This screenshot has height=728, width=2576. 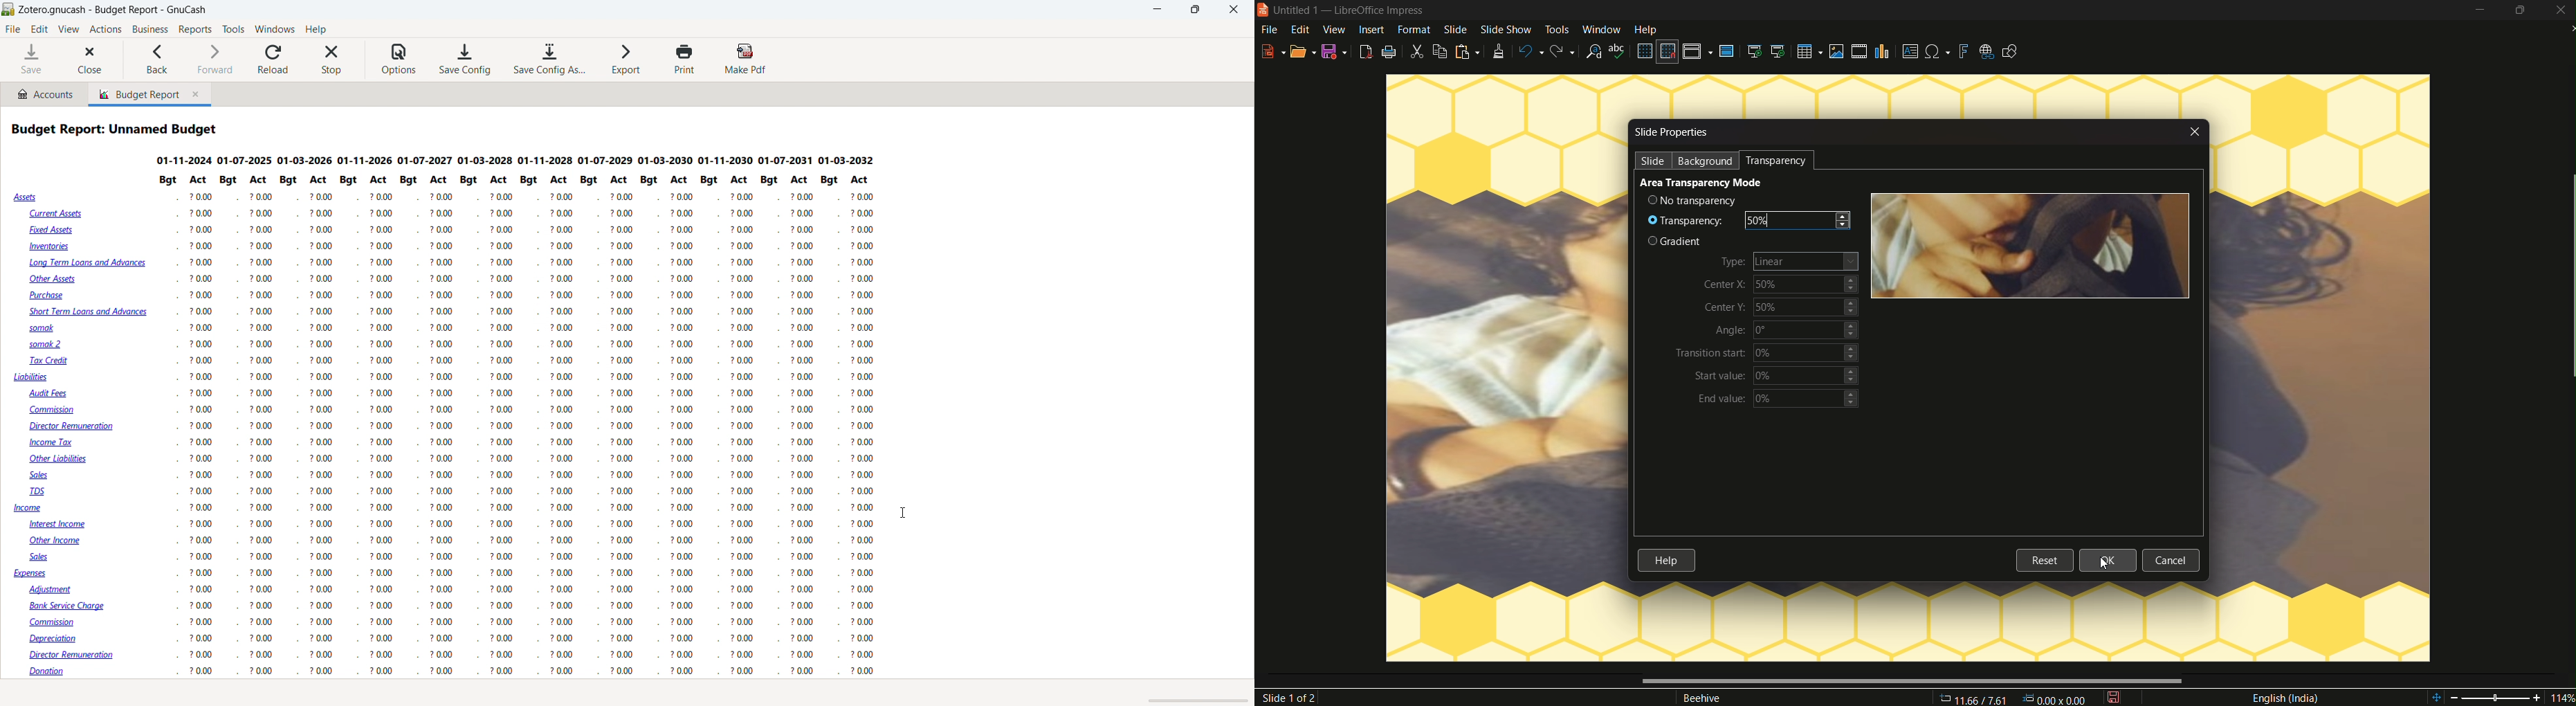 What do you see at coordinates (1529, 49) in the screenshot?
I see `undo` at bounding box center [1529, 49].